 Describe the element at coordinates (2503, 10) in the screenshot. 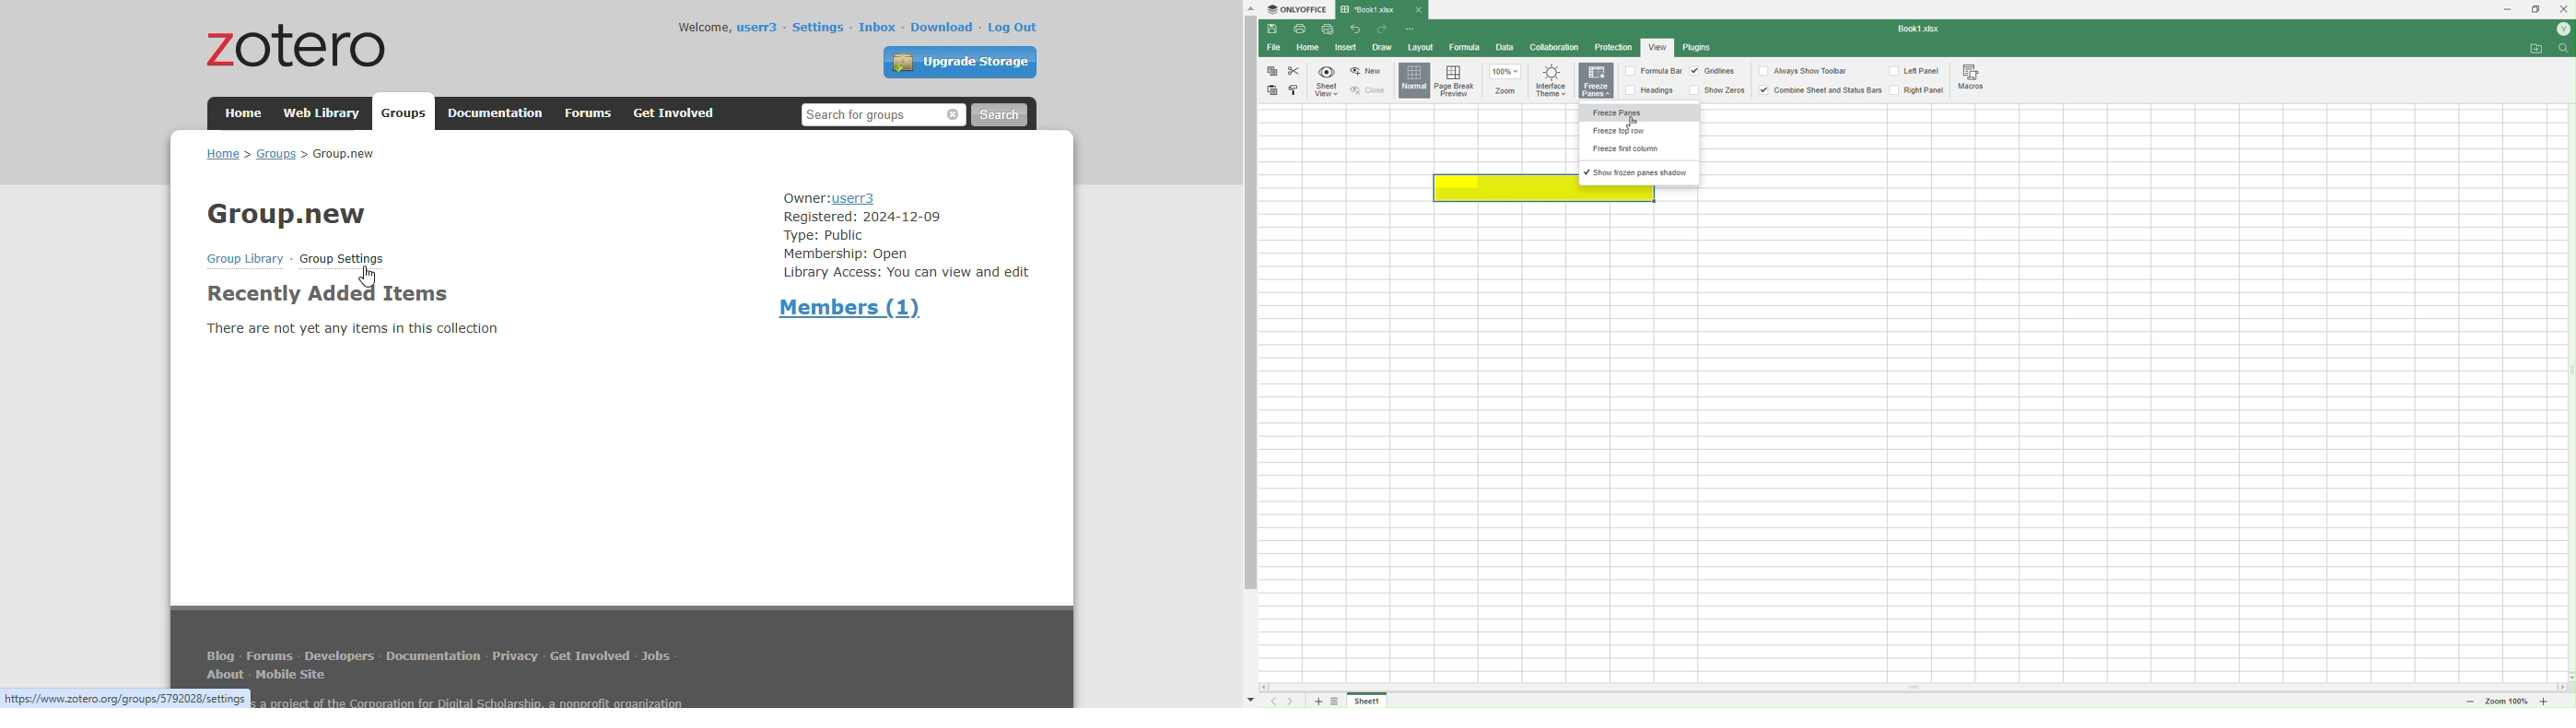

I see `Minimize` at that location.